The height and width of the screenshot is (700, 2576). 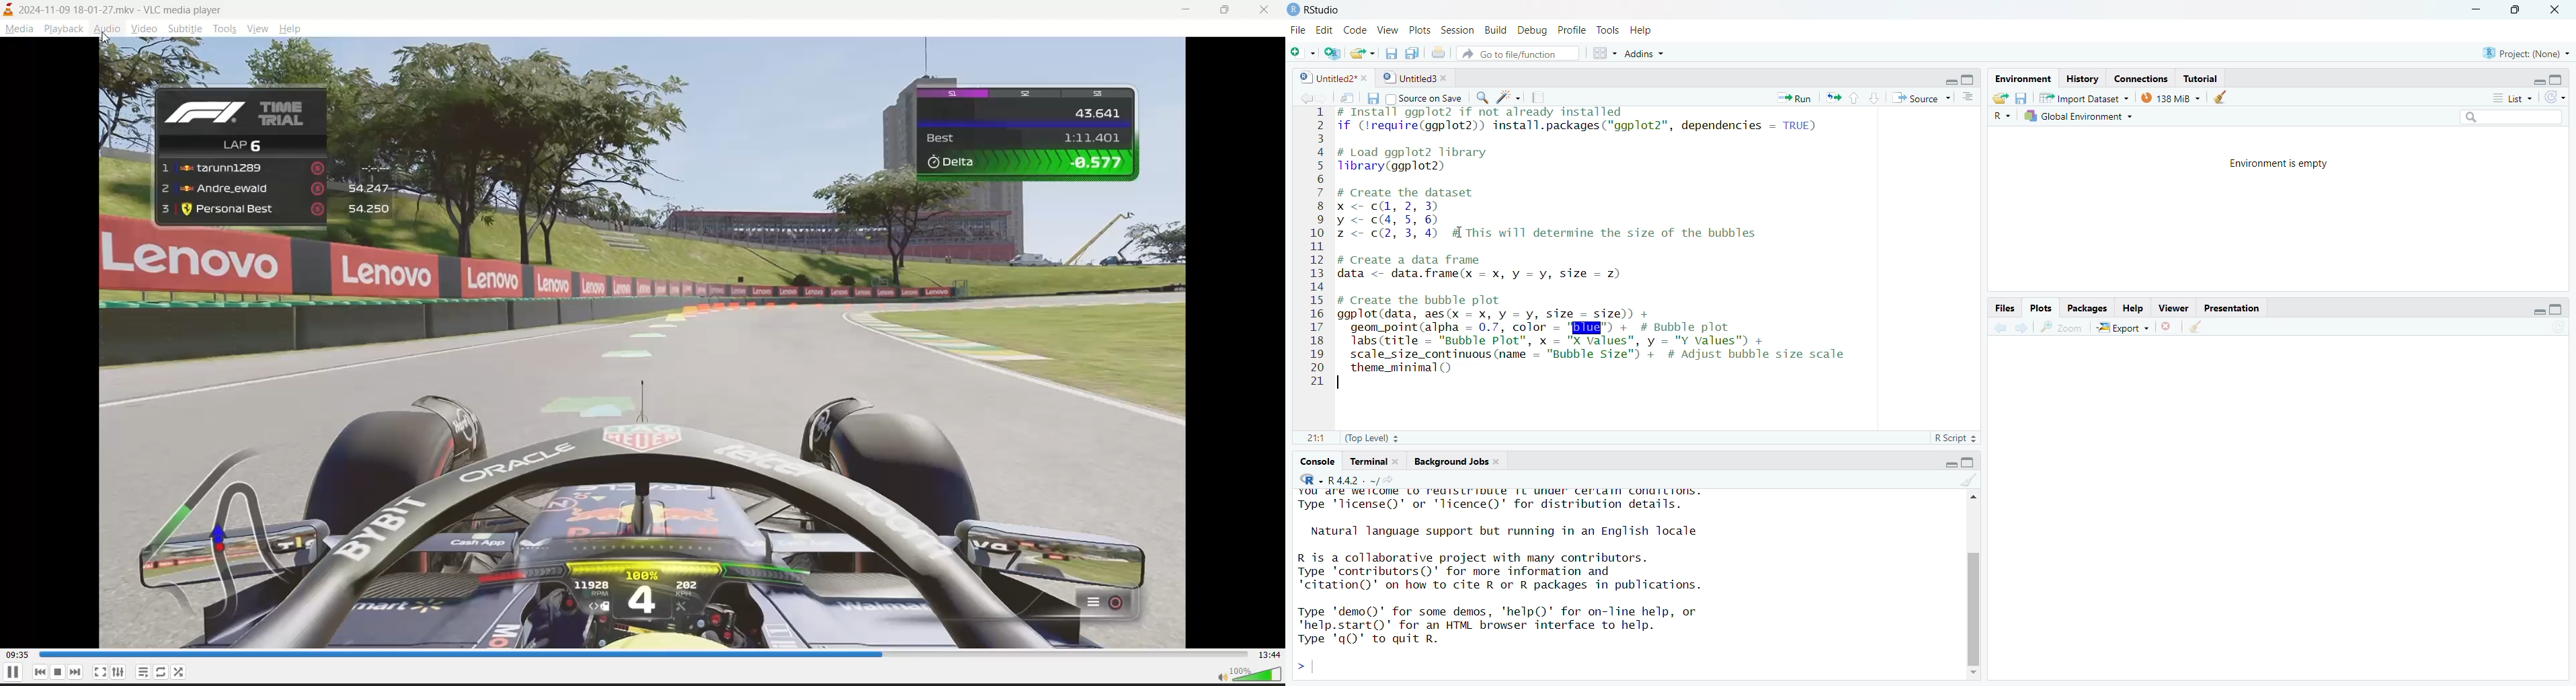 What do you see at coordinates (2223, 97) in the screenshot?
I see `clear objects` at bounding box center [2223, 97].